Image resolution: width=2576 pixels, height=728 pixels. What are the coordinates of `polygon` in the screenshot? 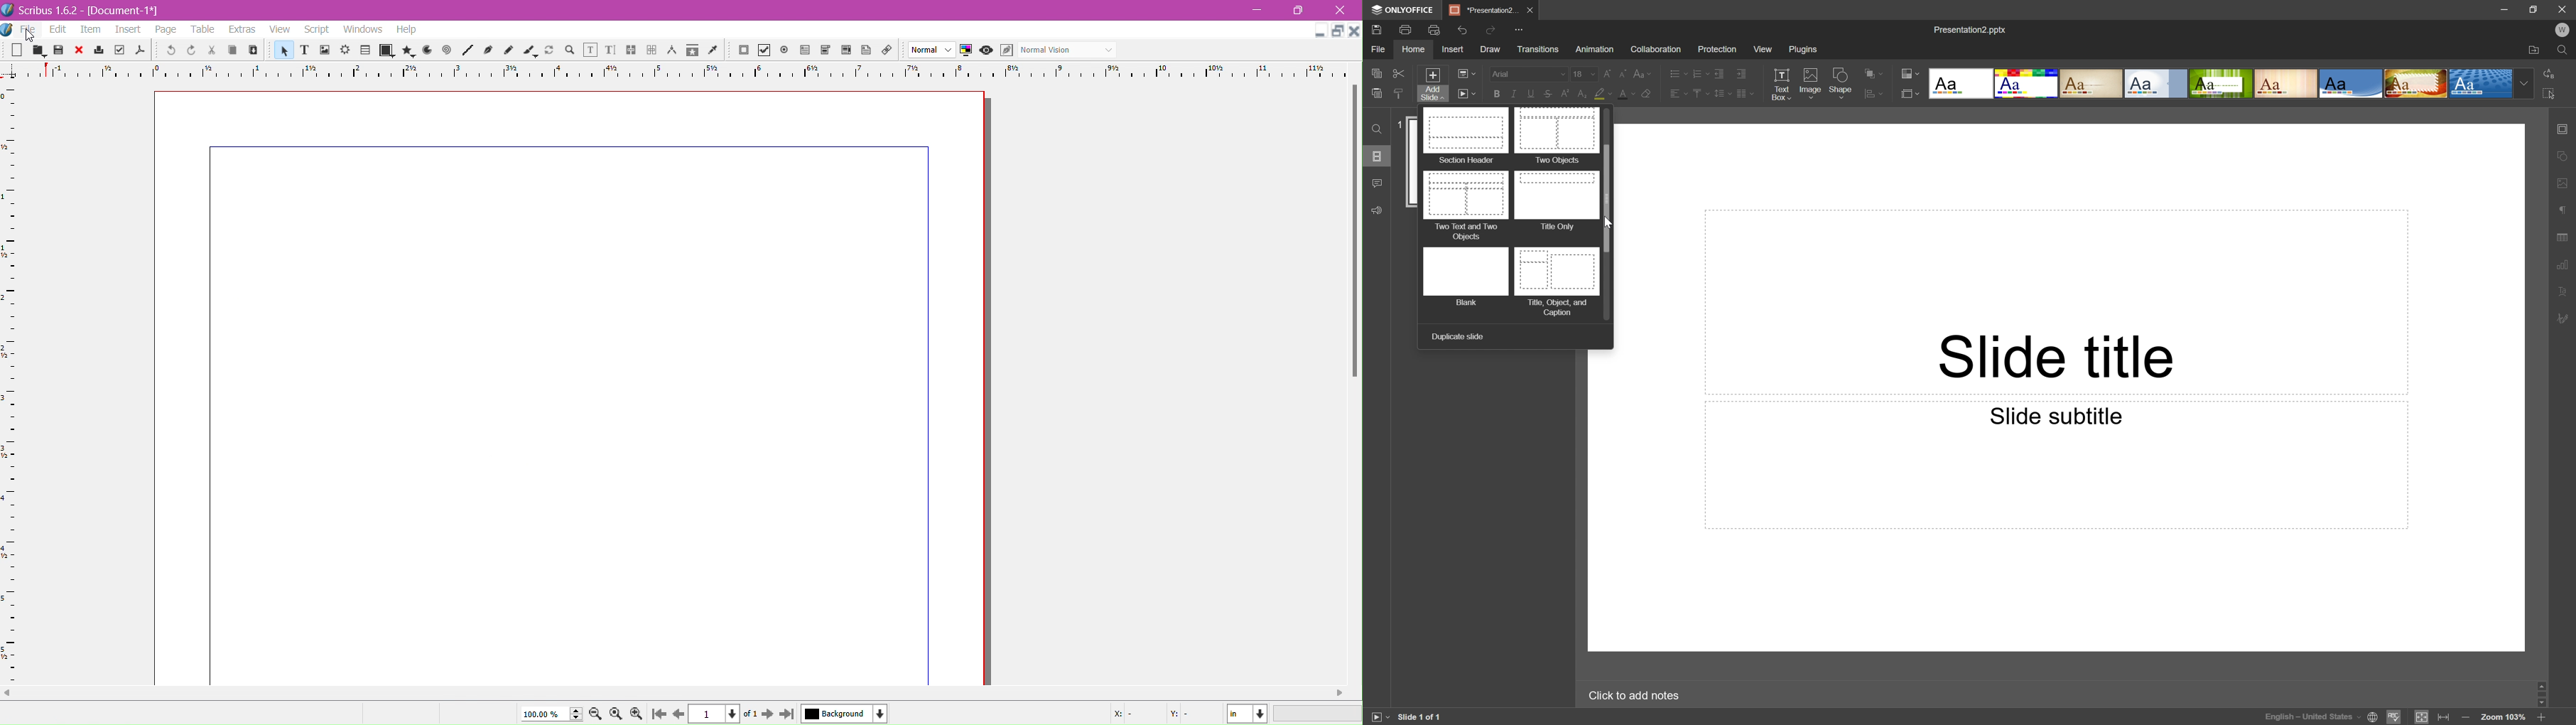 It's located at (404, 50).